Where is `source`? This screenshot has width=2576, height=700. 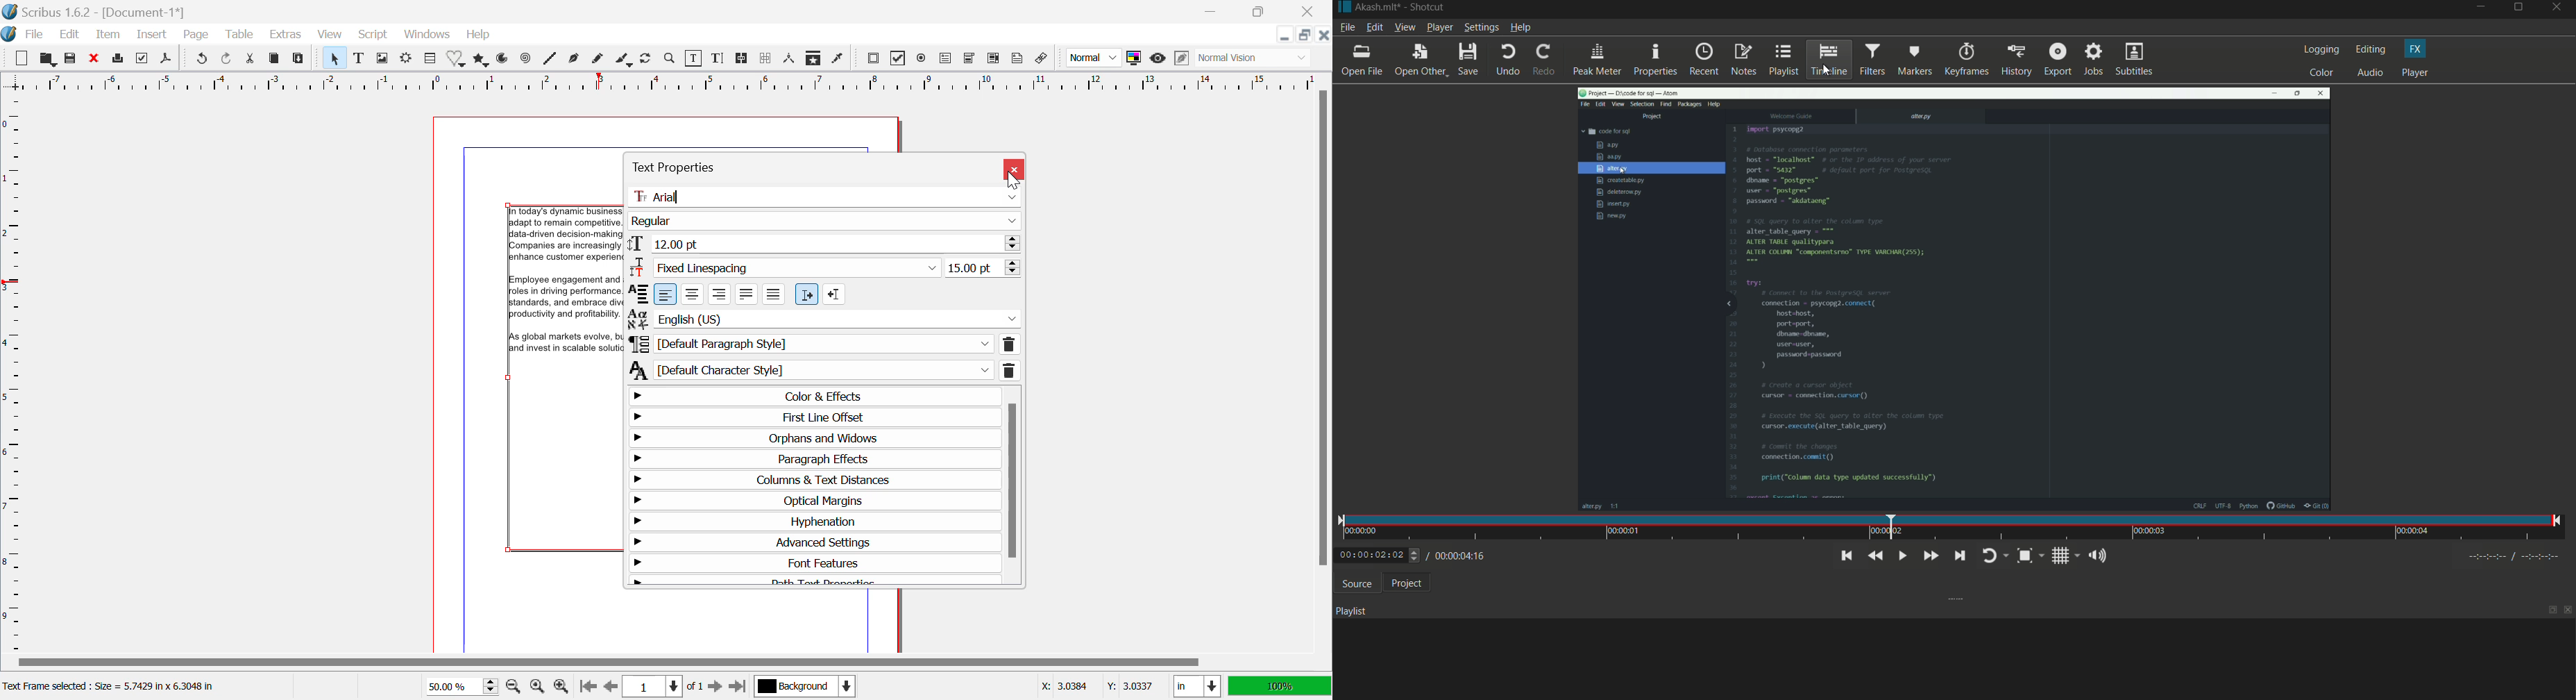
source is located at coordinates (1354, 583).